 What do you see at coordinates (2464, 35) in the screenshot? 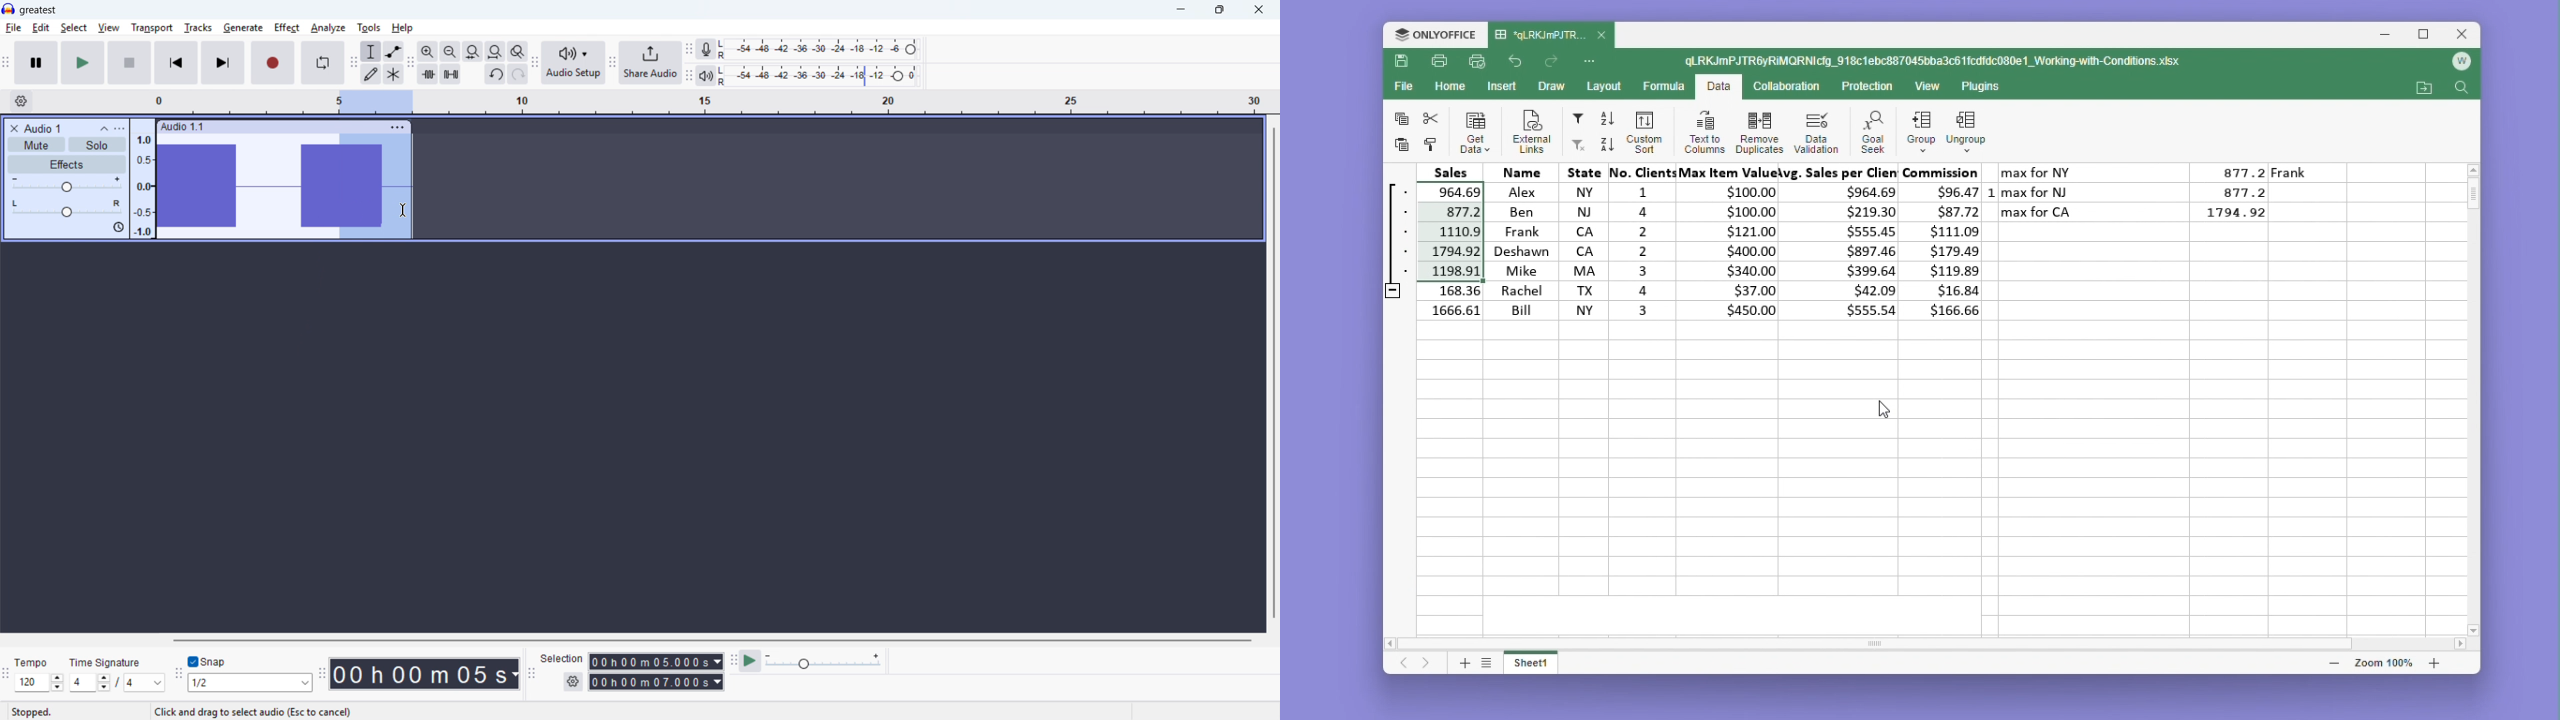
I see `Close` at bounding box center [2464, 35].